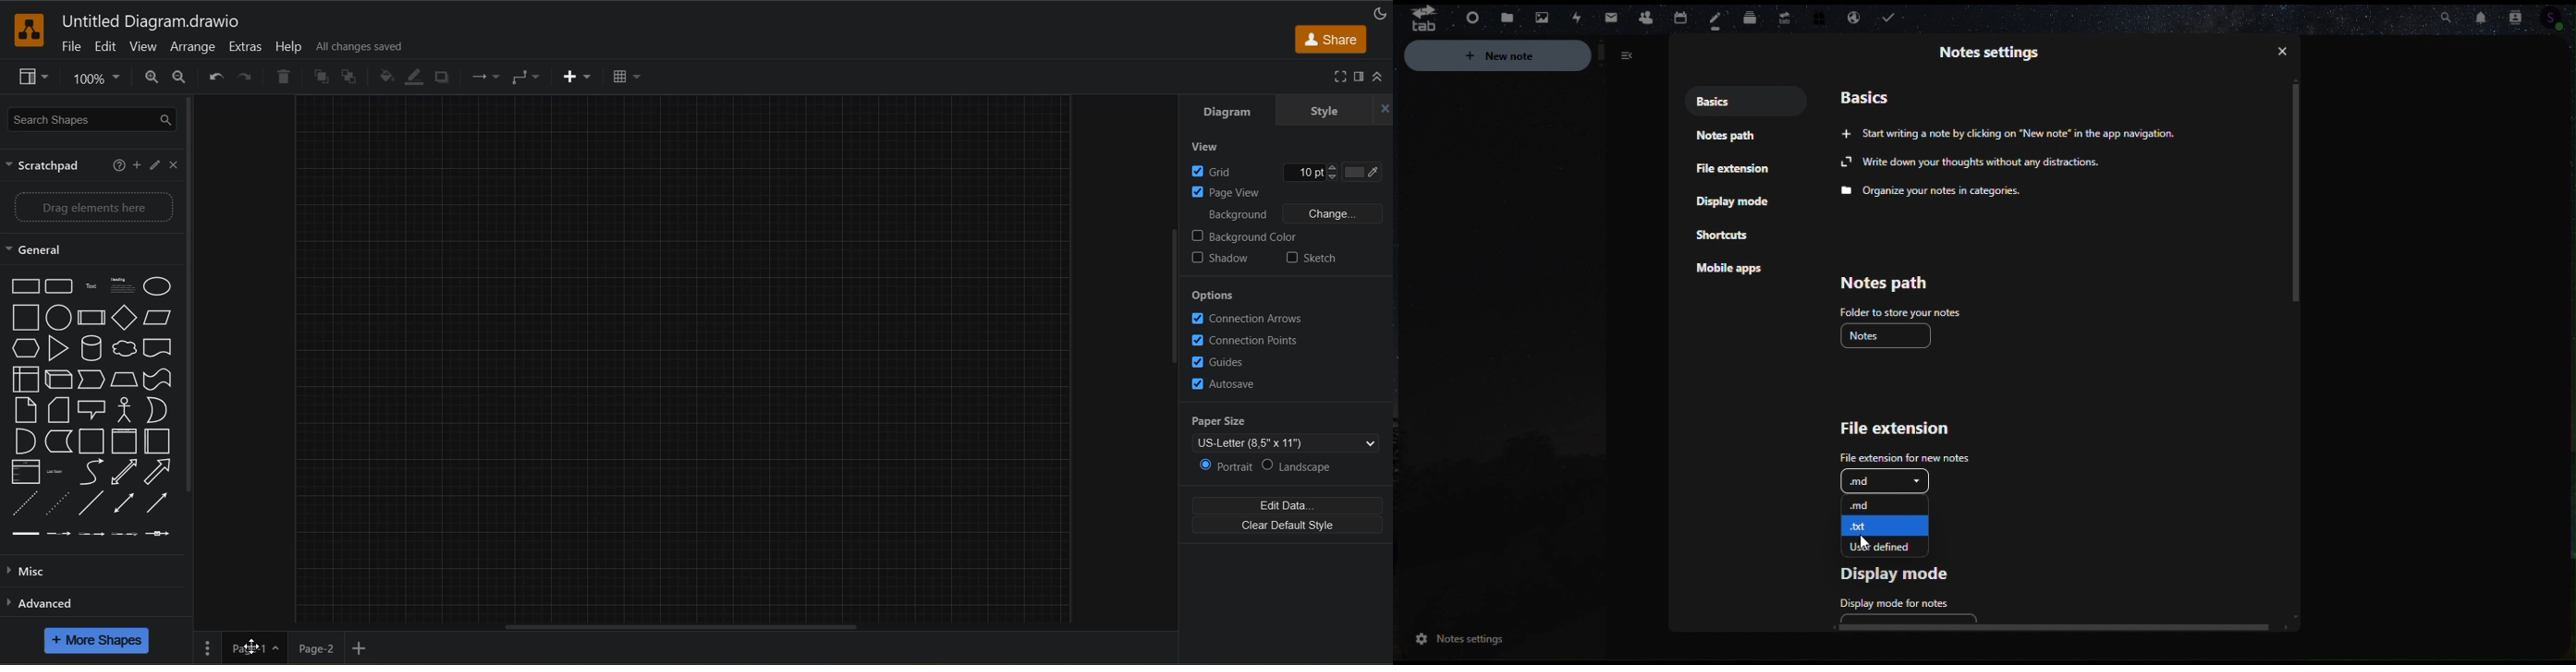 The image size is (2576, 672). Describe the element at coordinates (153, 78) in the screenshot. I see `zoom in` at that location.